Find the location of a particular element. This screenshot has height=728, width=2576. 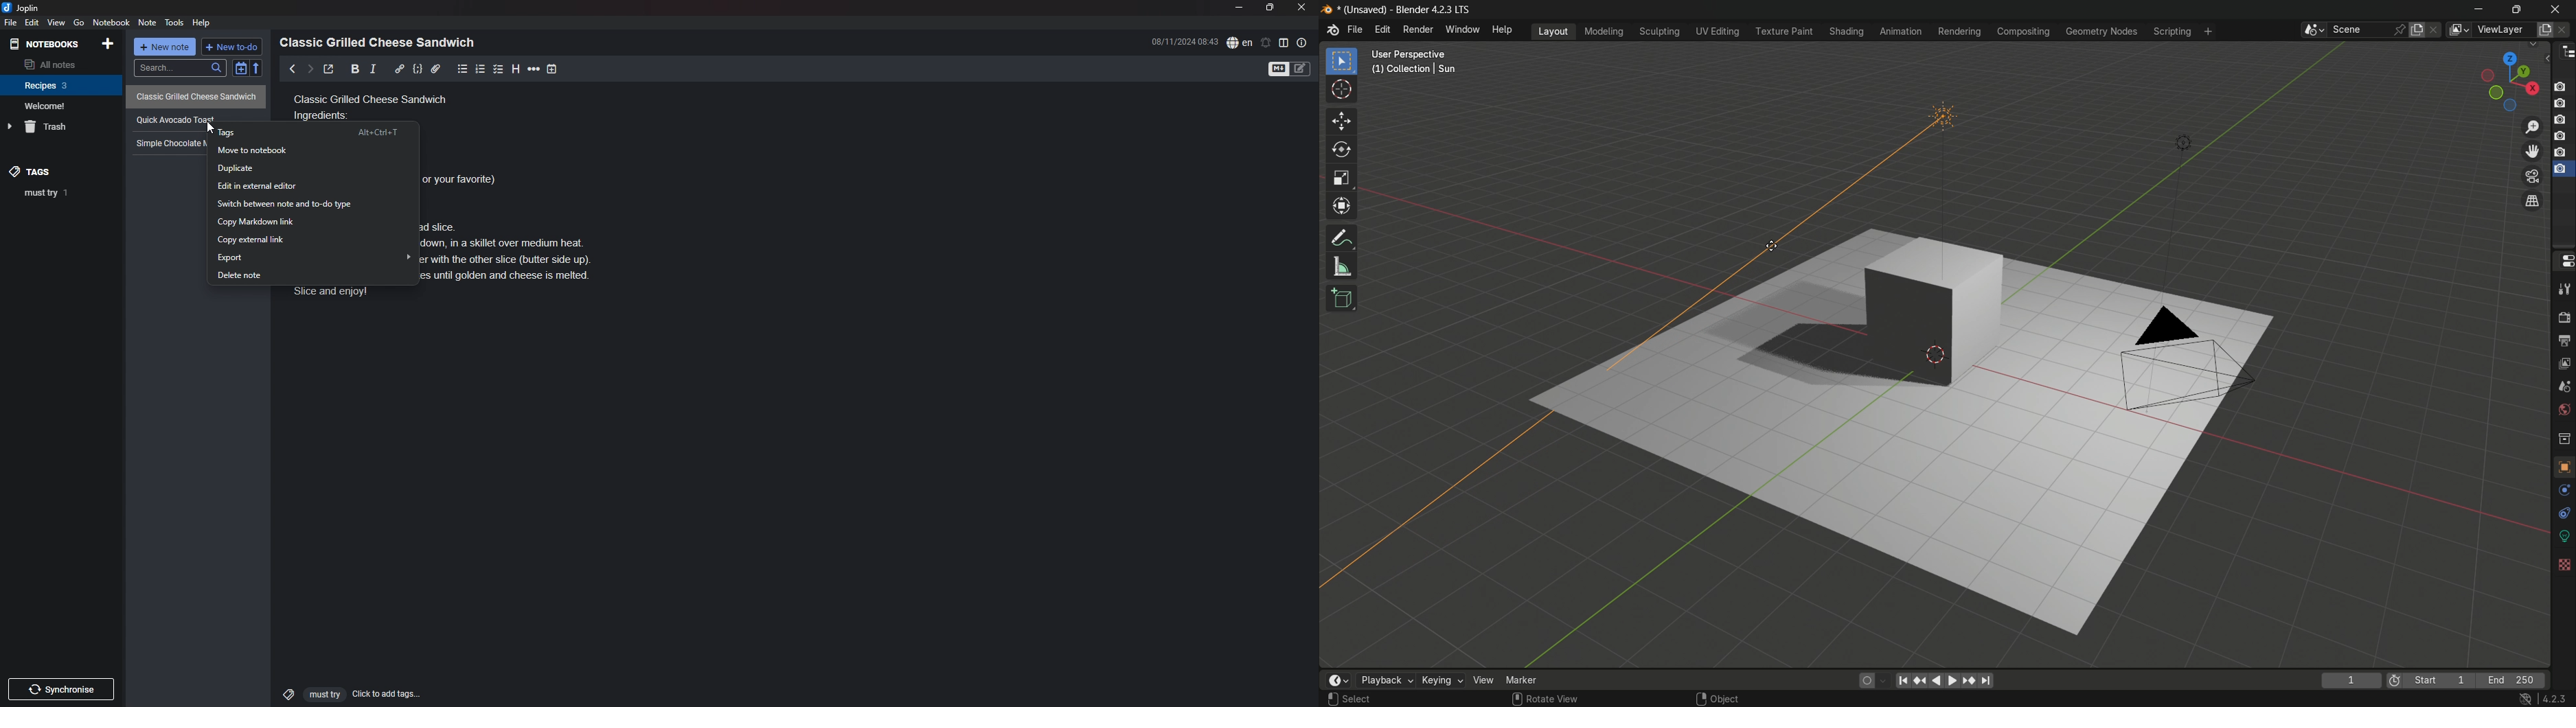

reverse sort order is located at coordinates (259, 69).